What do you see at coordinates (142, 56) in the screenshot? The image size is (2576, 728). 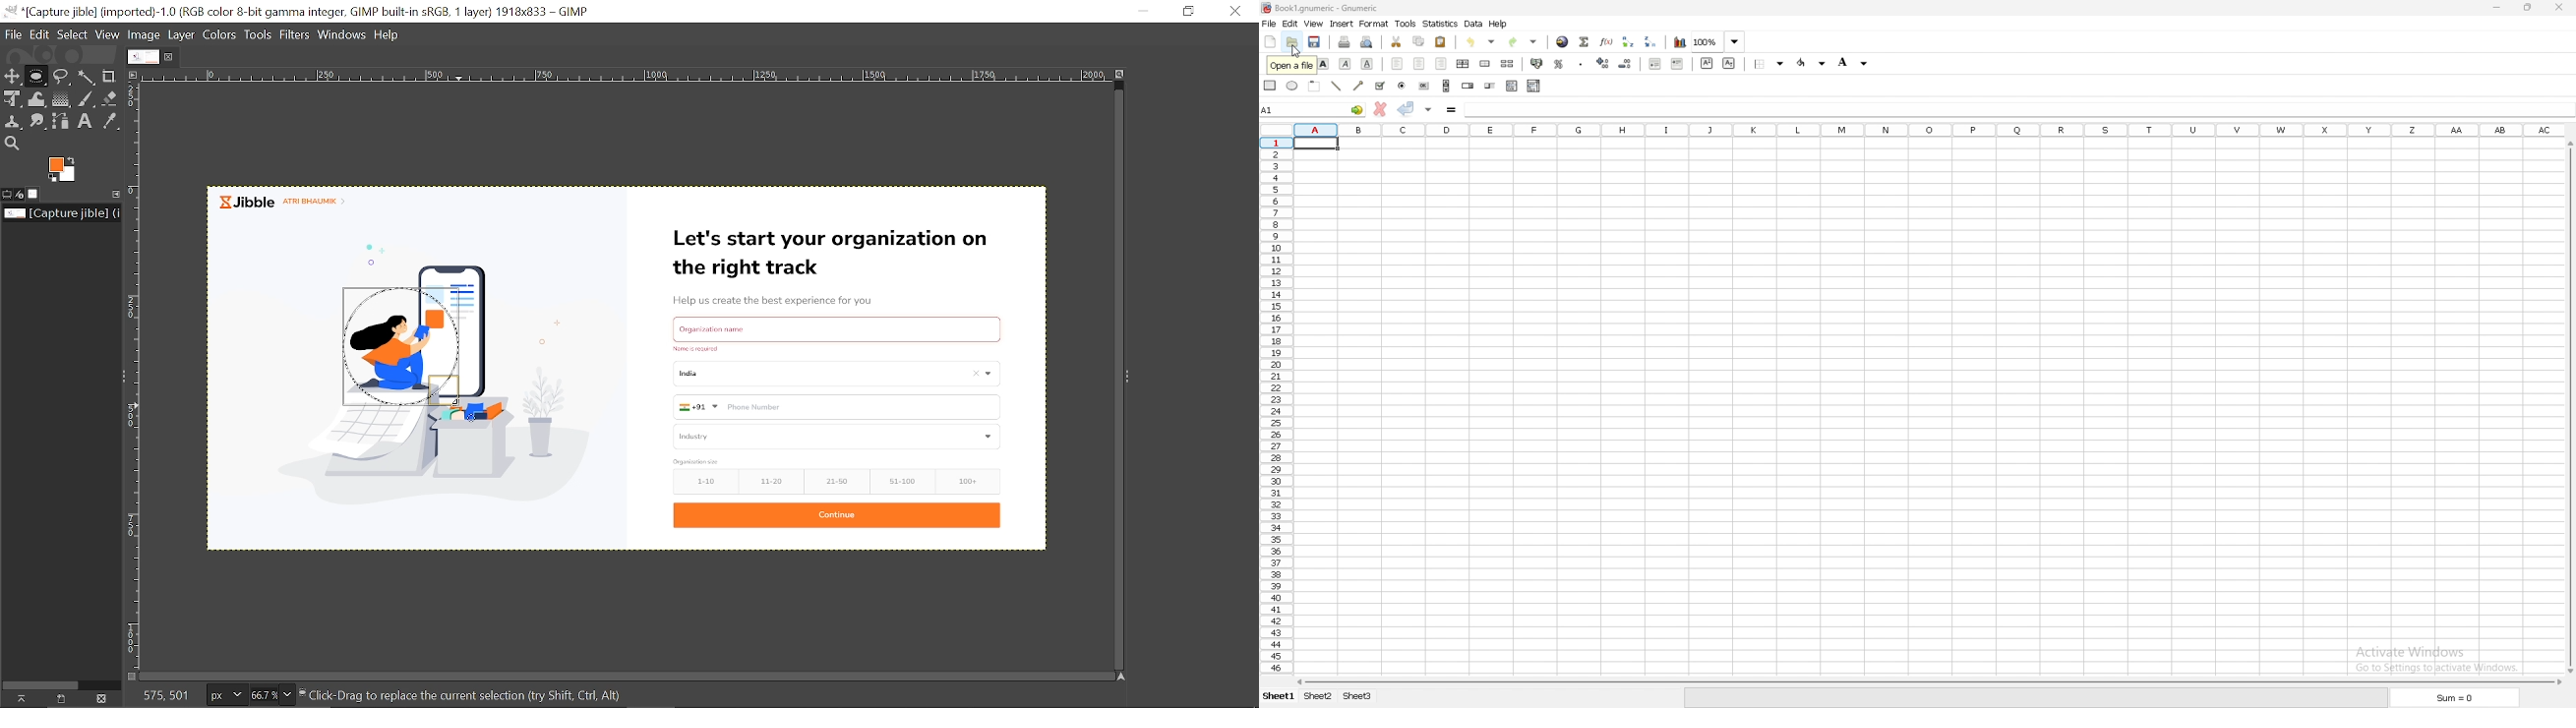 I see `Current Image` at bounding box center [142, 56].